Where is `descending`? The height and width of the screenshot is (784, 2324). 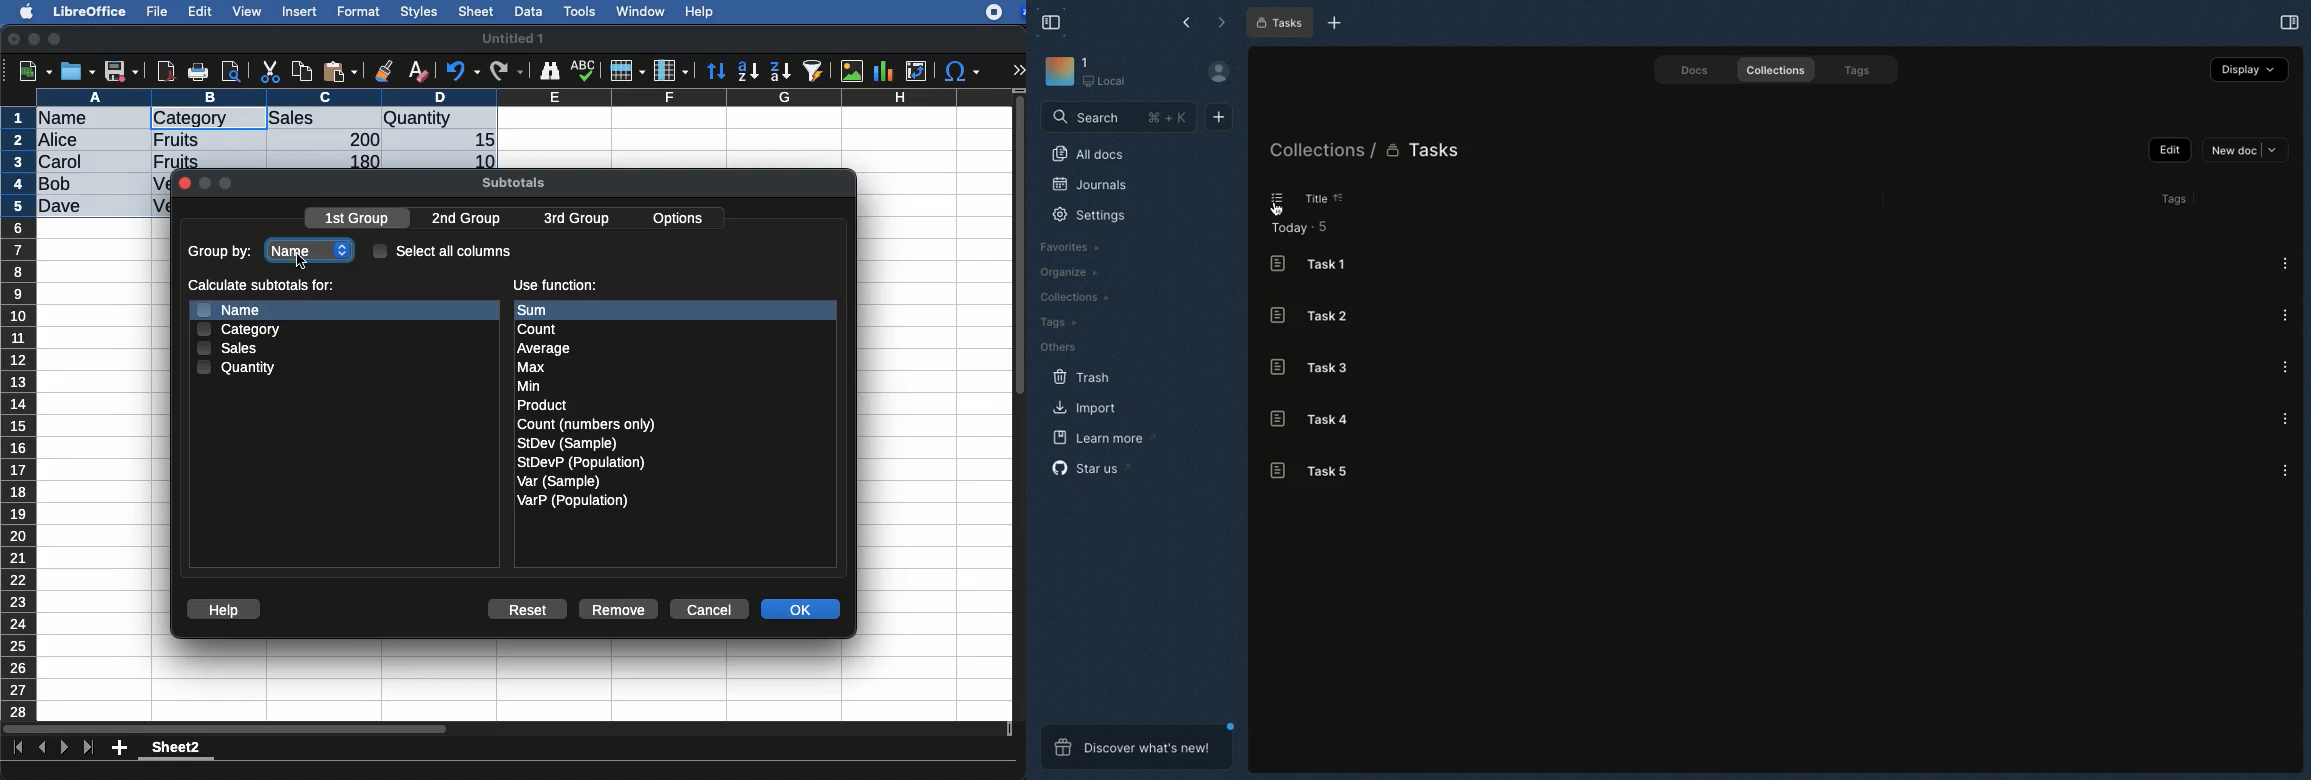
descending is located at coordinates (781, 72).